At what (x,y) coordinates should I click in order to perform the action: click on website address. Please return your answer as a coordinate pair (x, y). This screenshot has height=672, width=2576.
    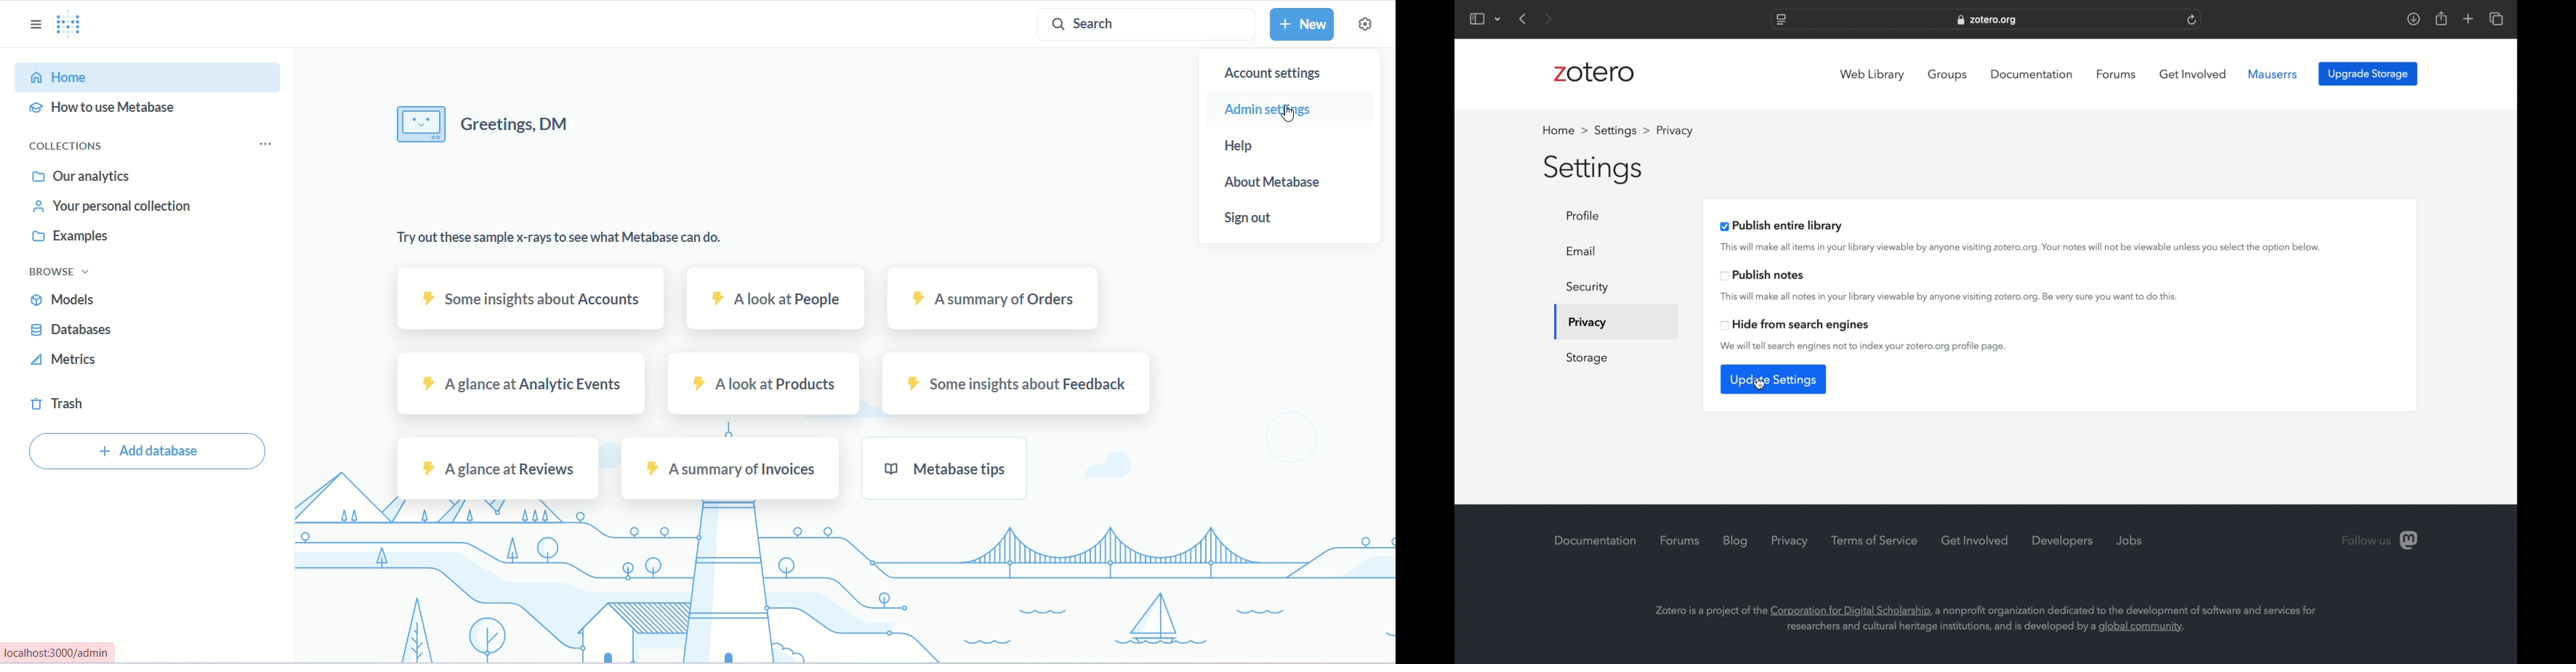
    Looking at the image, I should click on (1987, 20).